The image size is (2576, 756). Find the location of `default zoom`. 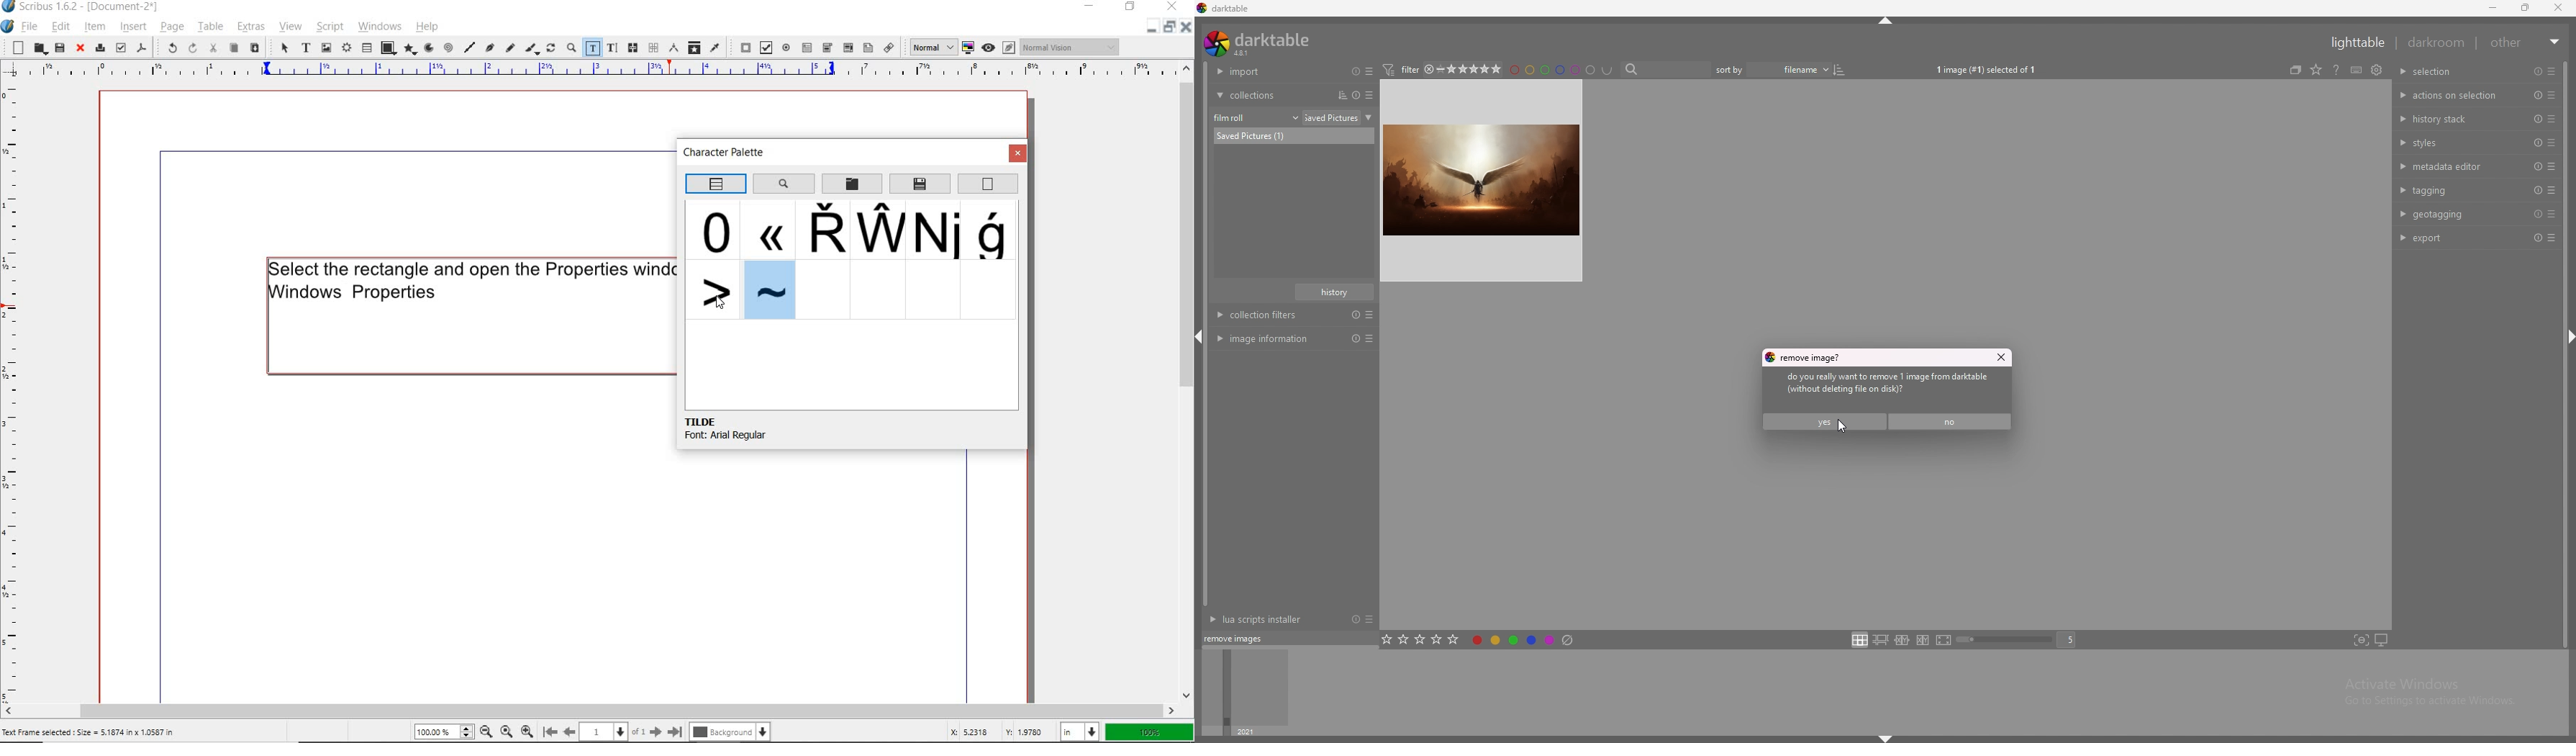

default zoom is located at coordinates (506, 729).